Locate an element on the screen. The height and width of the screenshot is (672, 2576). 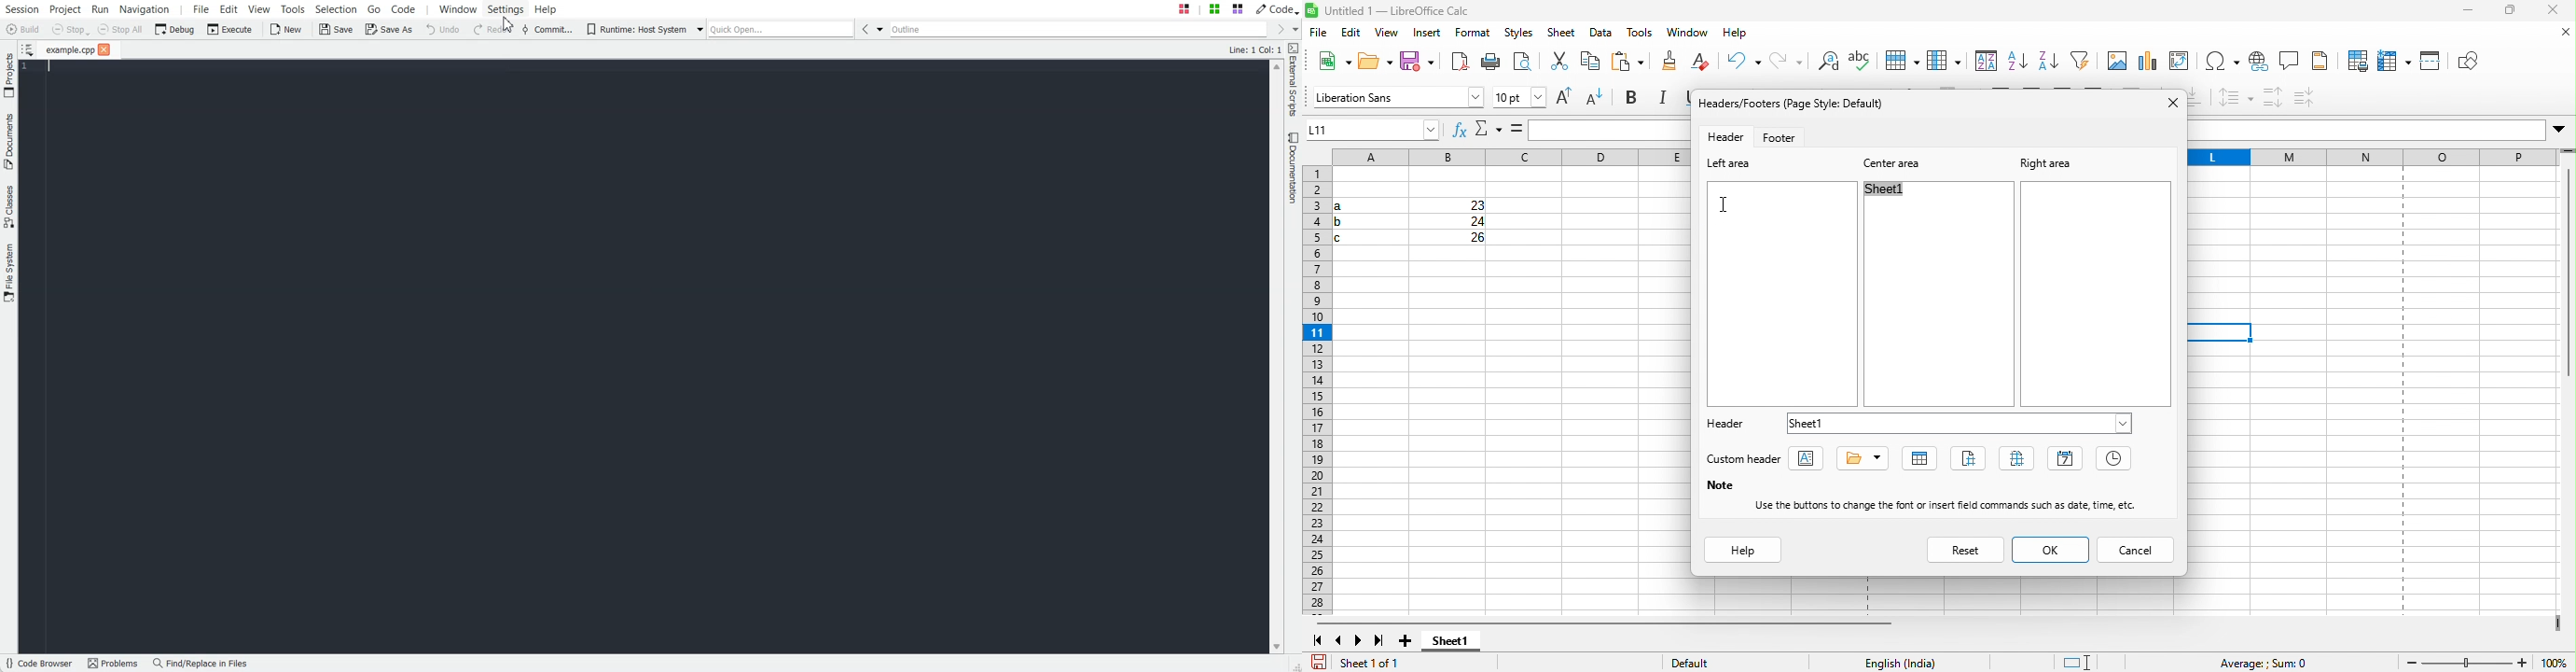
open is located at coordinates (1375, 63).